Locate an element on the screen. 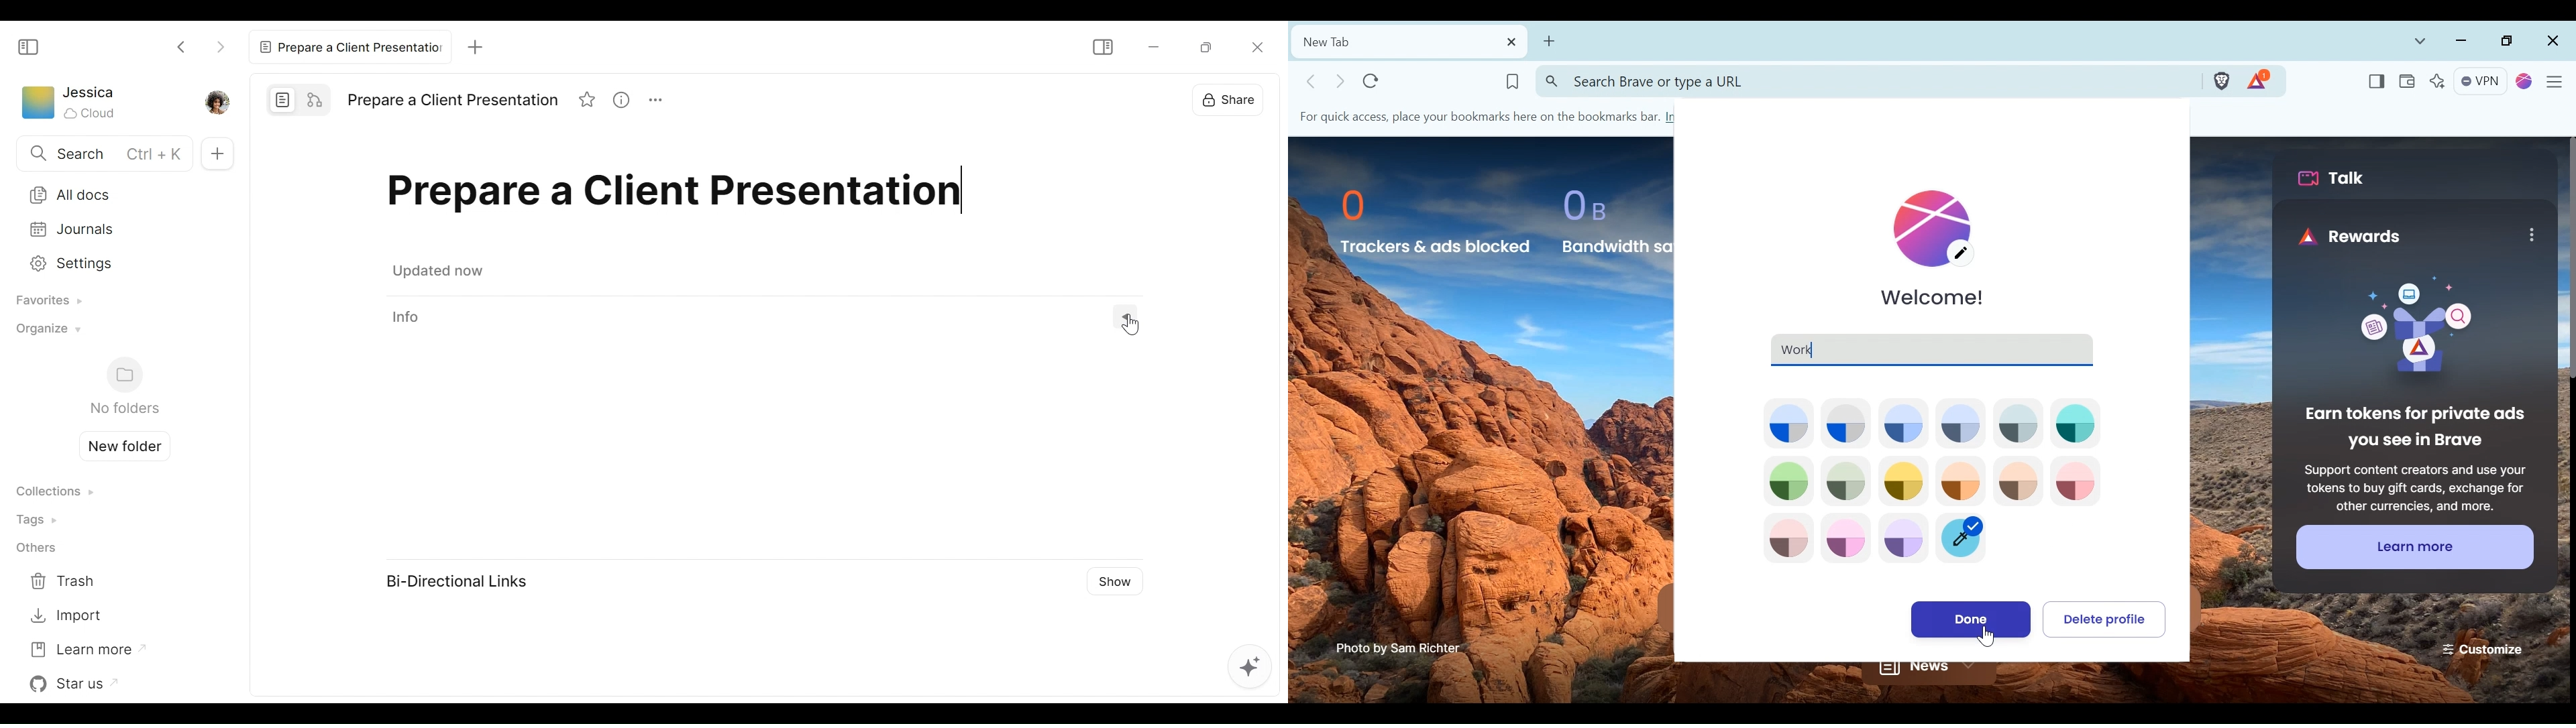 The image size is (2576, 728). Theme is located at coordinates (1846, 481).